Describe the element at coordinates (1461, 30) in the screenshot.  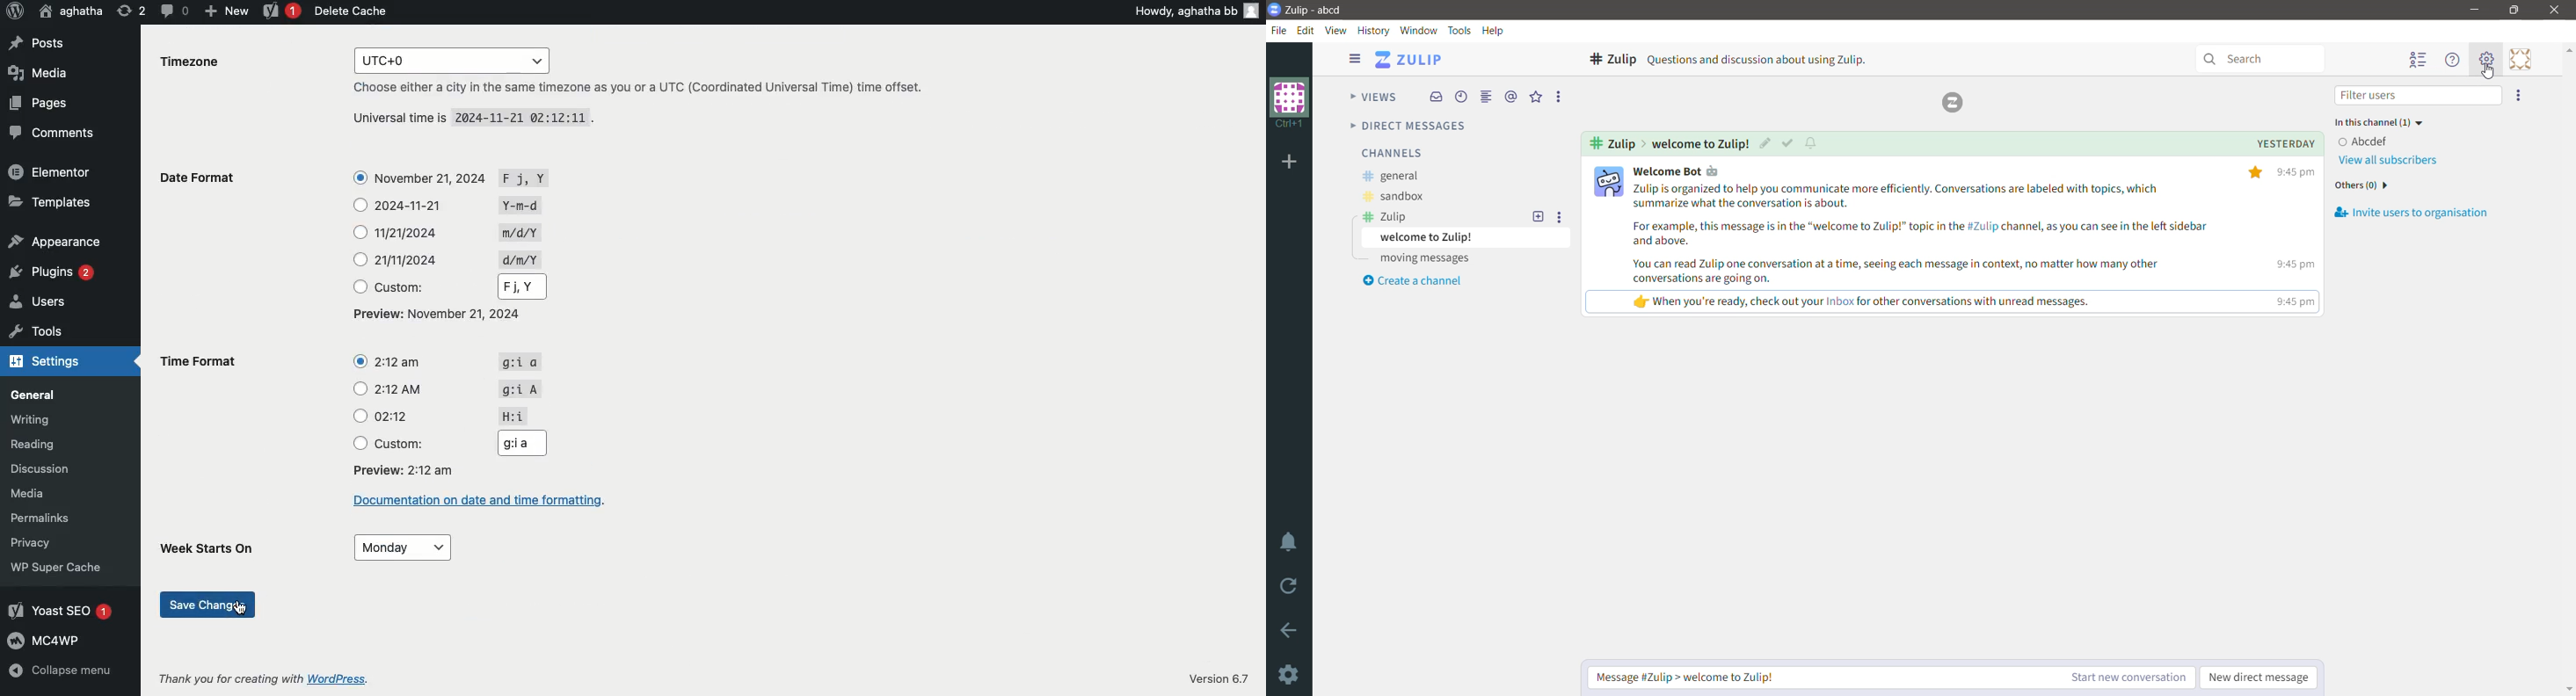
I see `Tools` at that location.